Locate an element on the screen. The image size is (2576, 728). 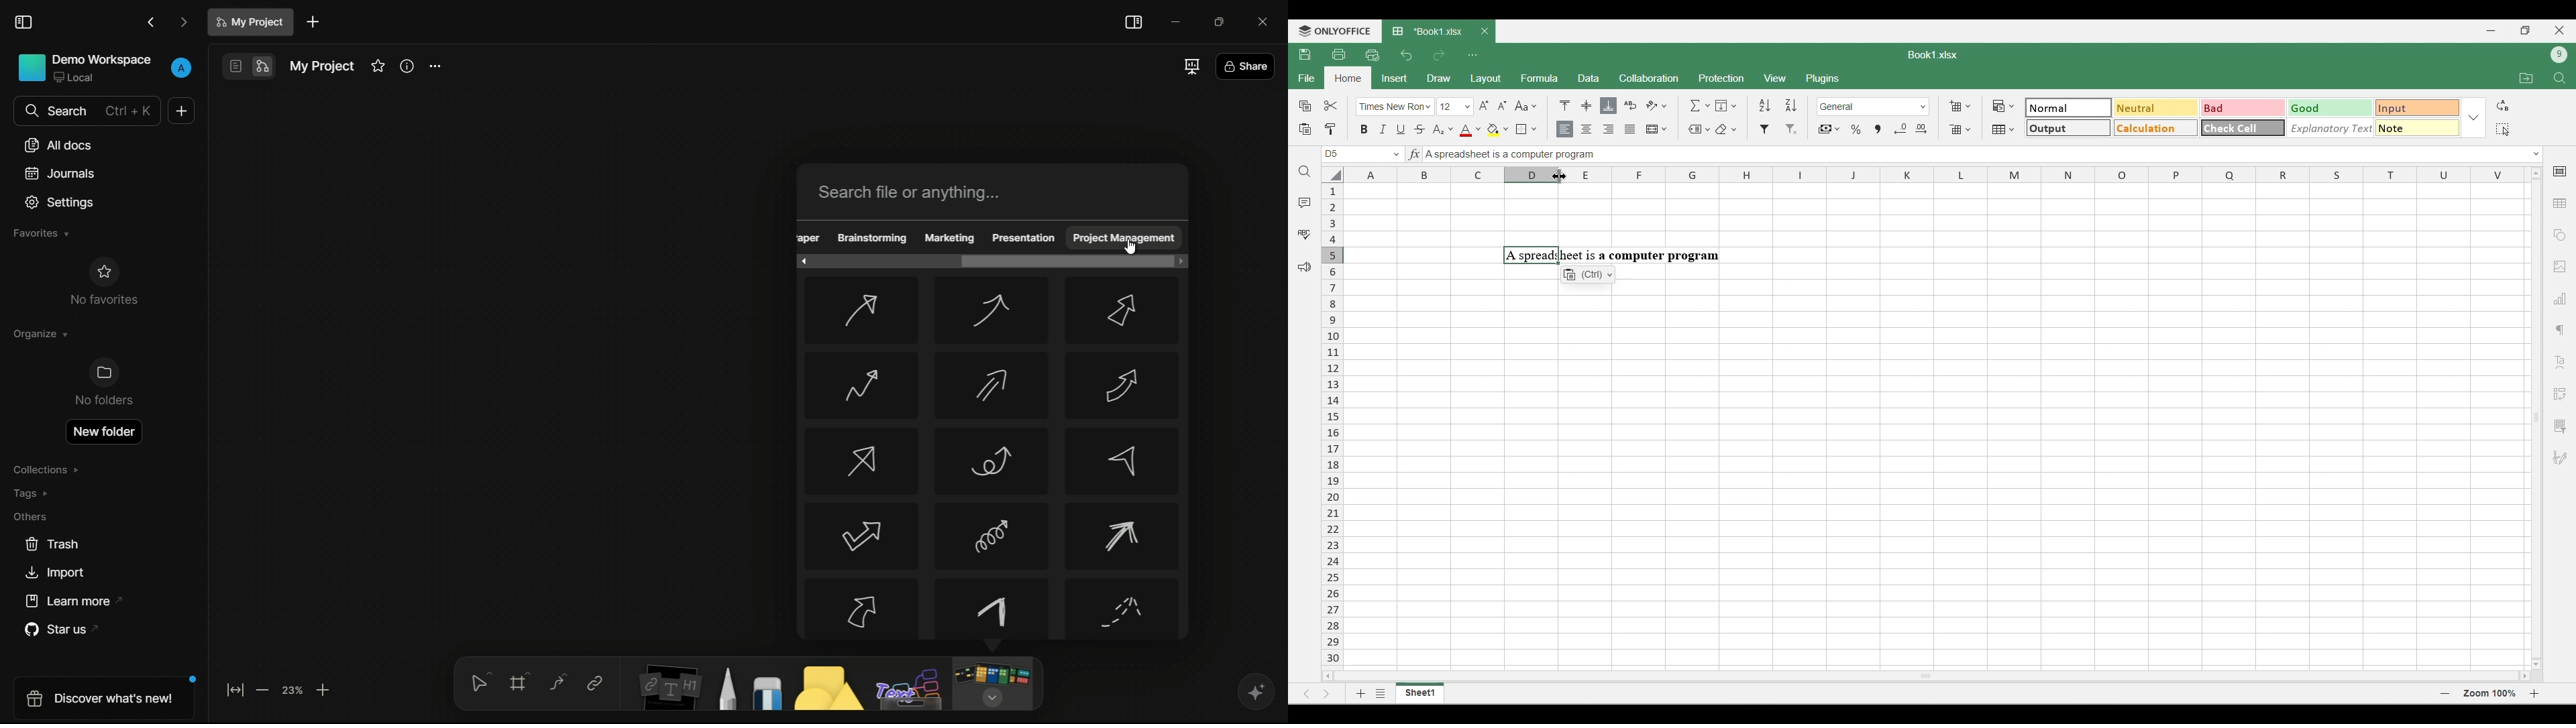
Paragraph settings is located at coordinates (2560, 330).